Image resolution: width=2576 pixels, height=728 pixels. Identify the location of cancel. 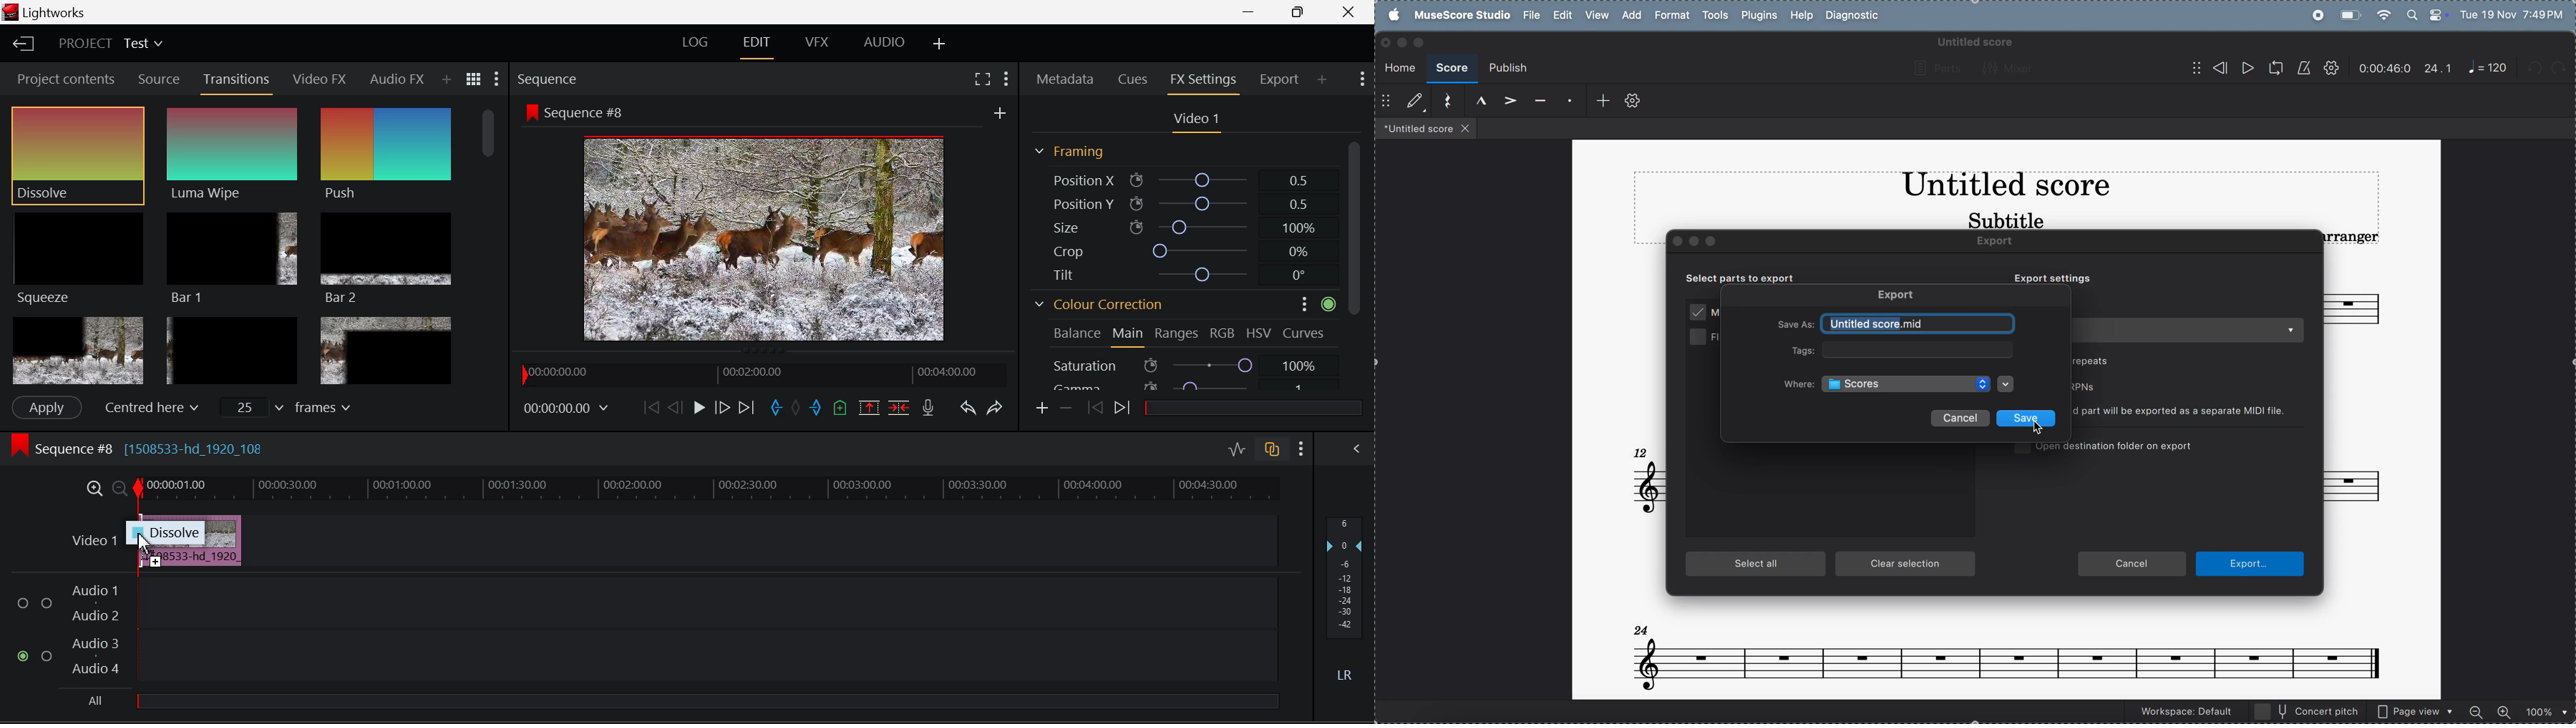
(1960, 418).